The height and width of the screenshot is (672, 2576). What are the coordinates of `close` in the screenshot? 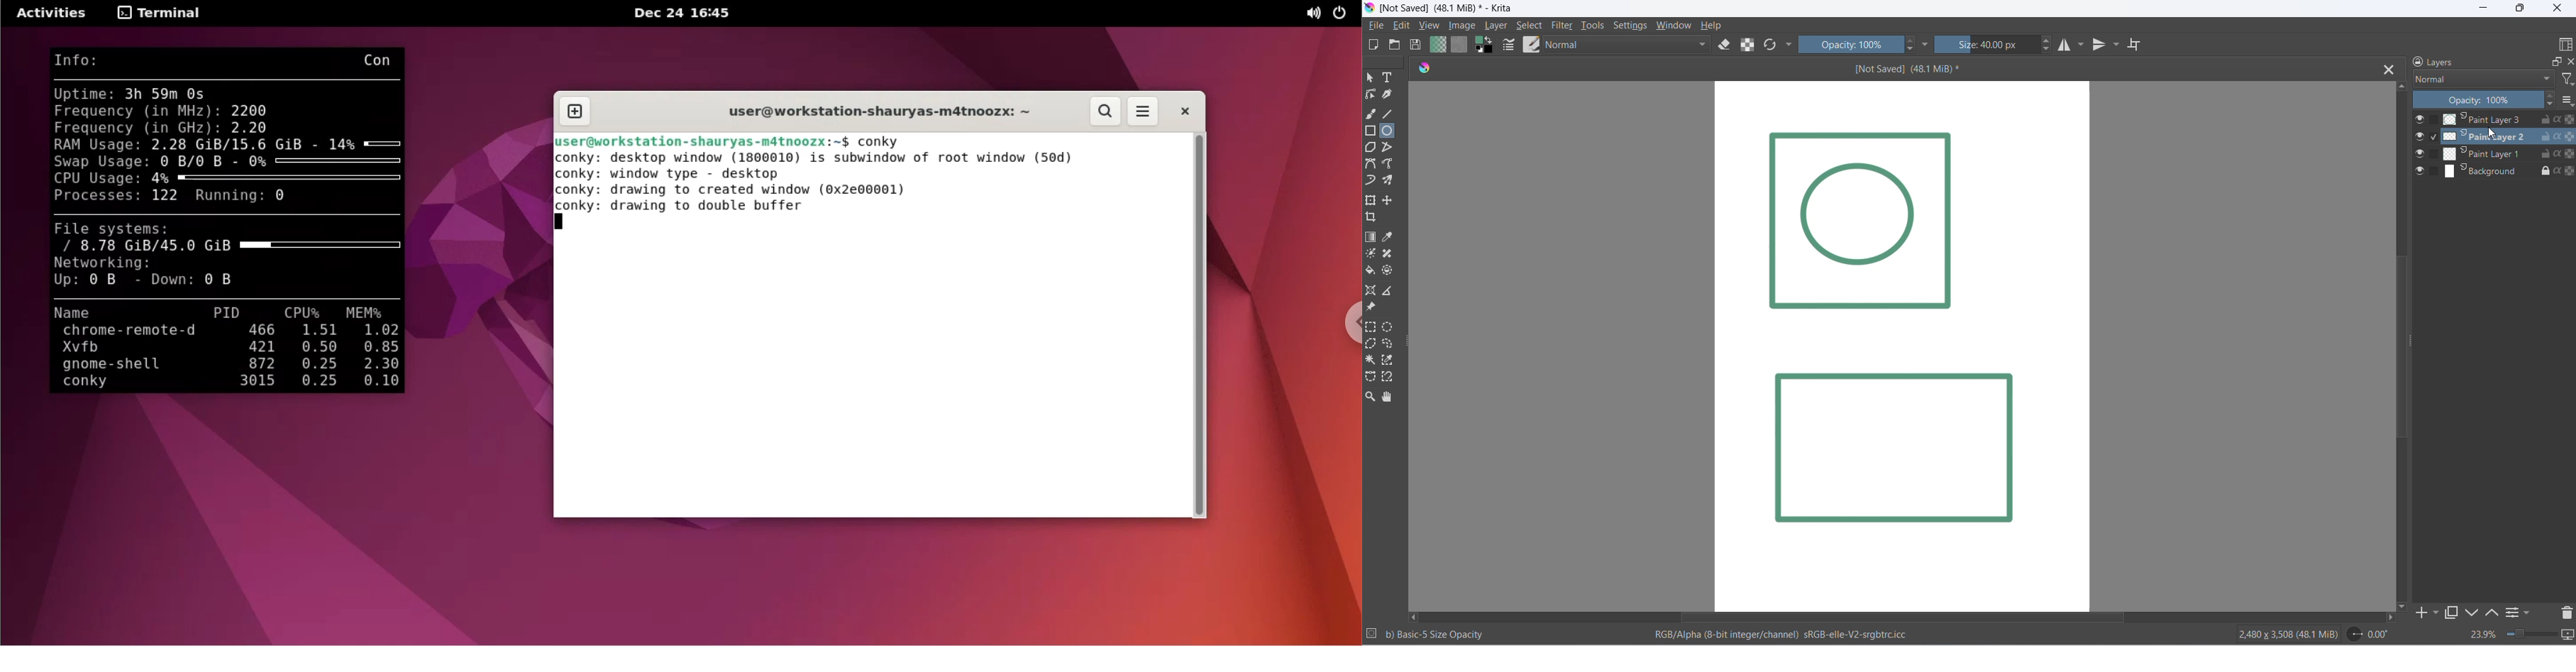 It's located at (2569, 59).